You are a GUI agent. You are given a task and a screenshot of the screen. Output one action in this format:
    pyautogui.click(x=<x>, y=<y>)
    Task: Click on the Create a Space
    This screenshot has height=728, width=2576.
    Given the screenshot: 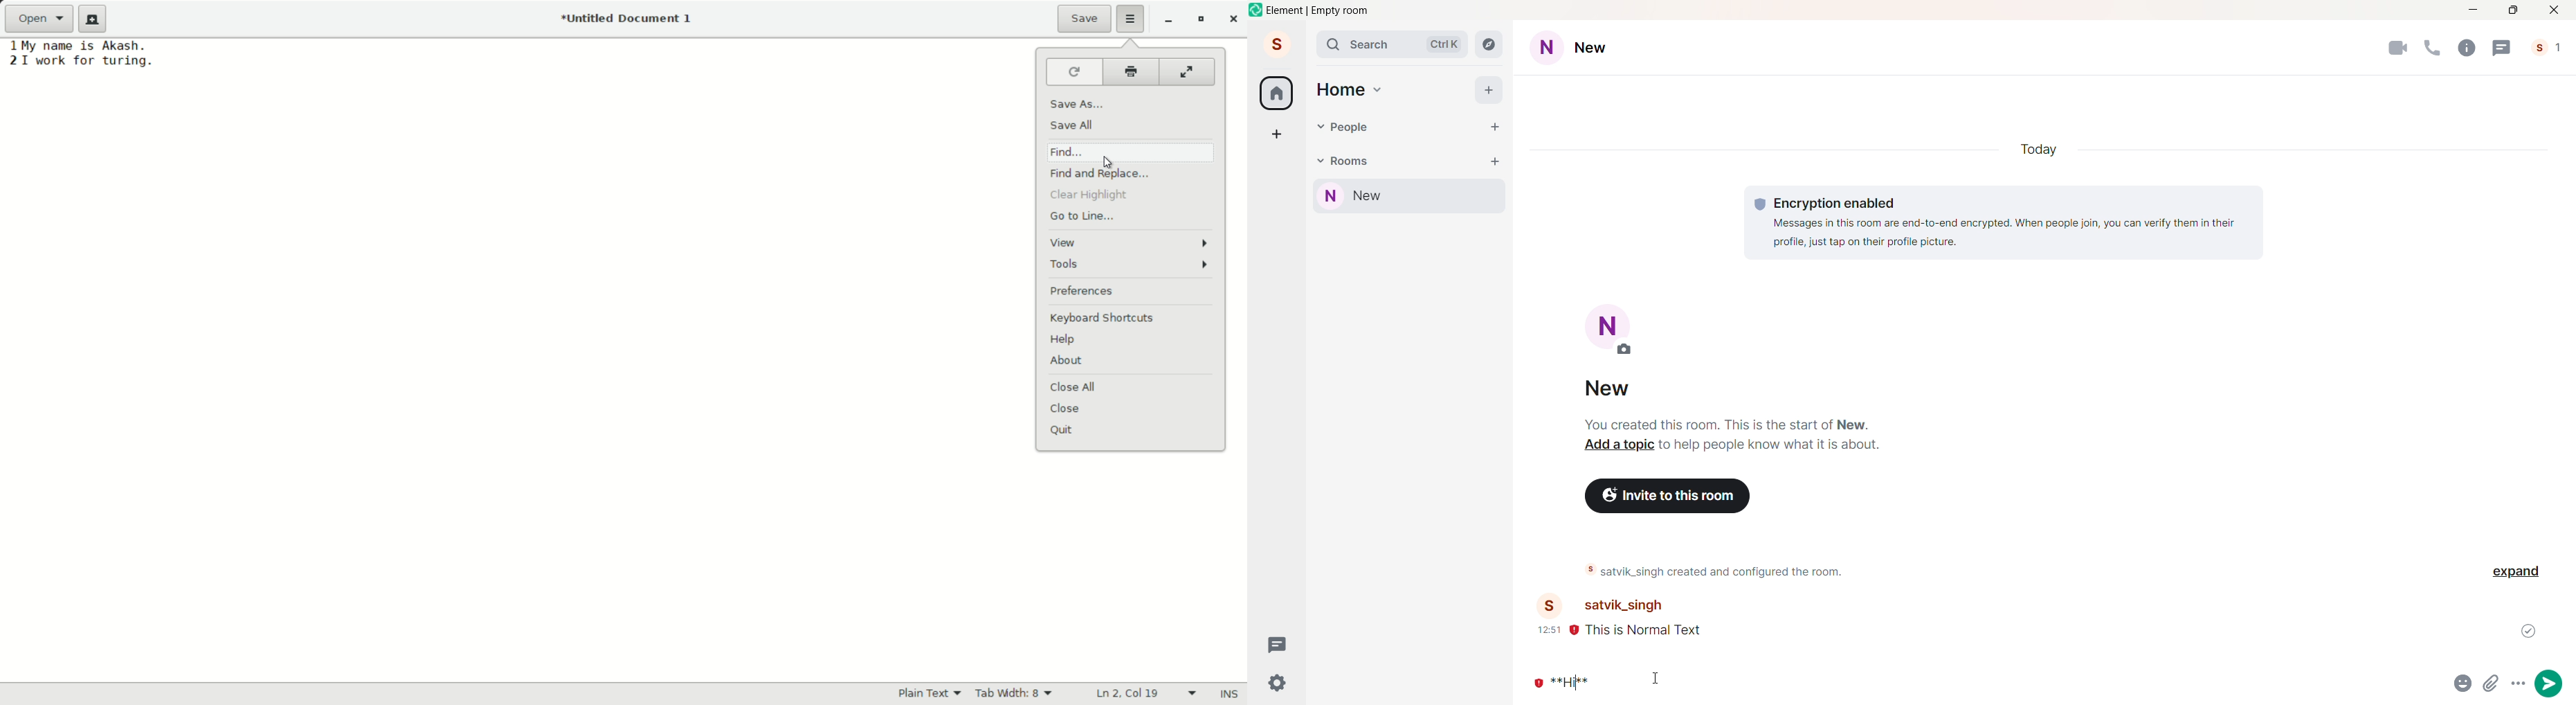 What is the action you would take?
    pyautogui.click(x=1277, y=134)
    